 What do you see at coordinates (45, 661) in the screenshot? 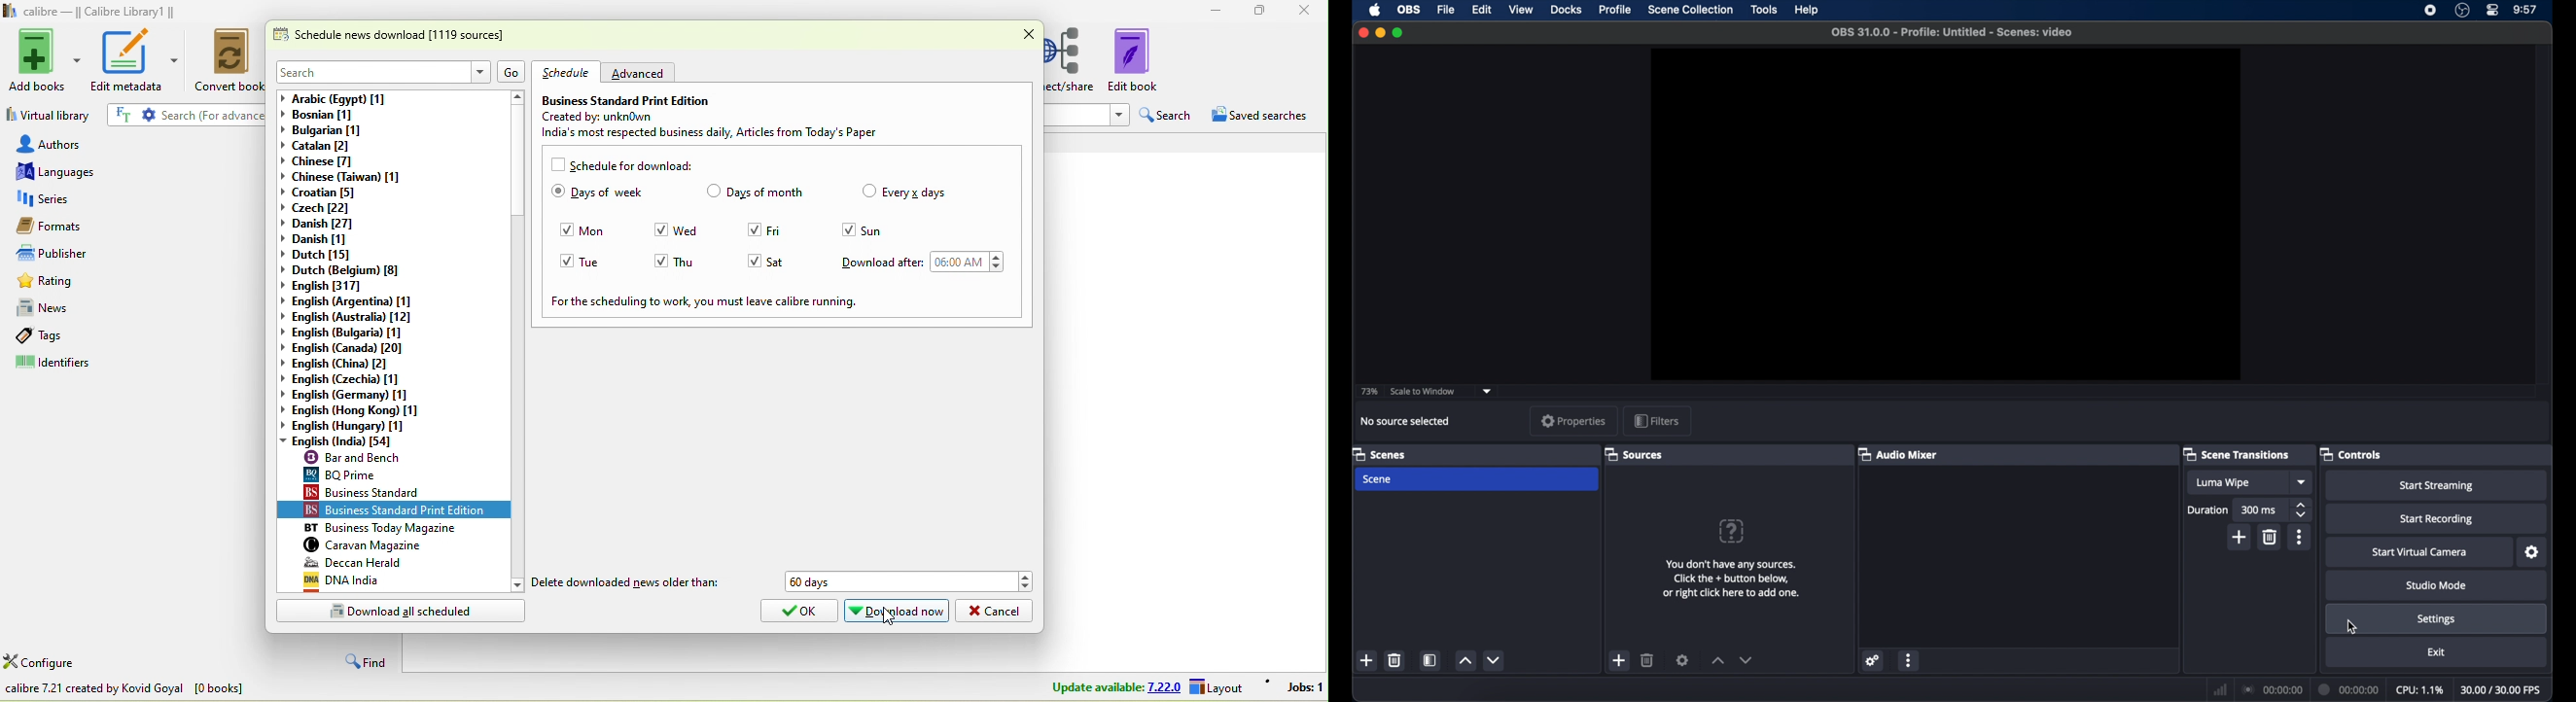
I see `configure` at bounding box center [45, 661].